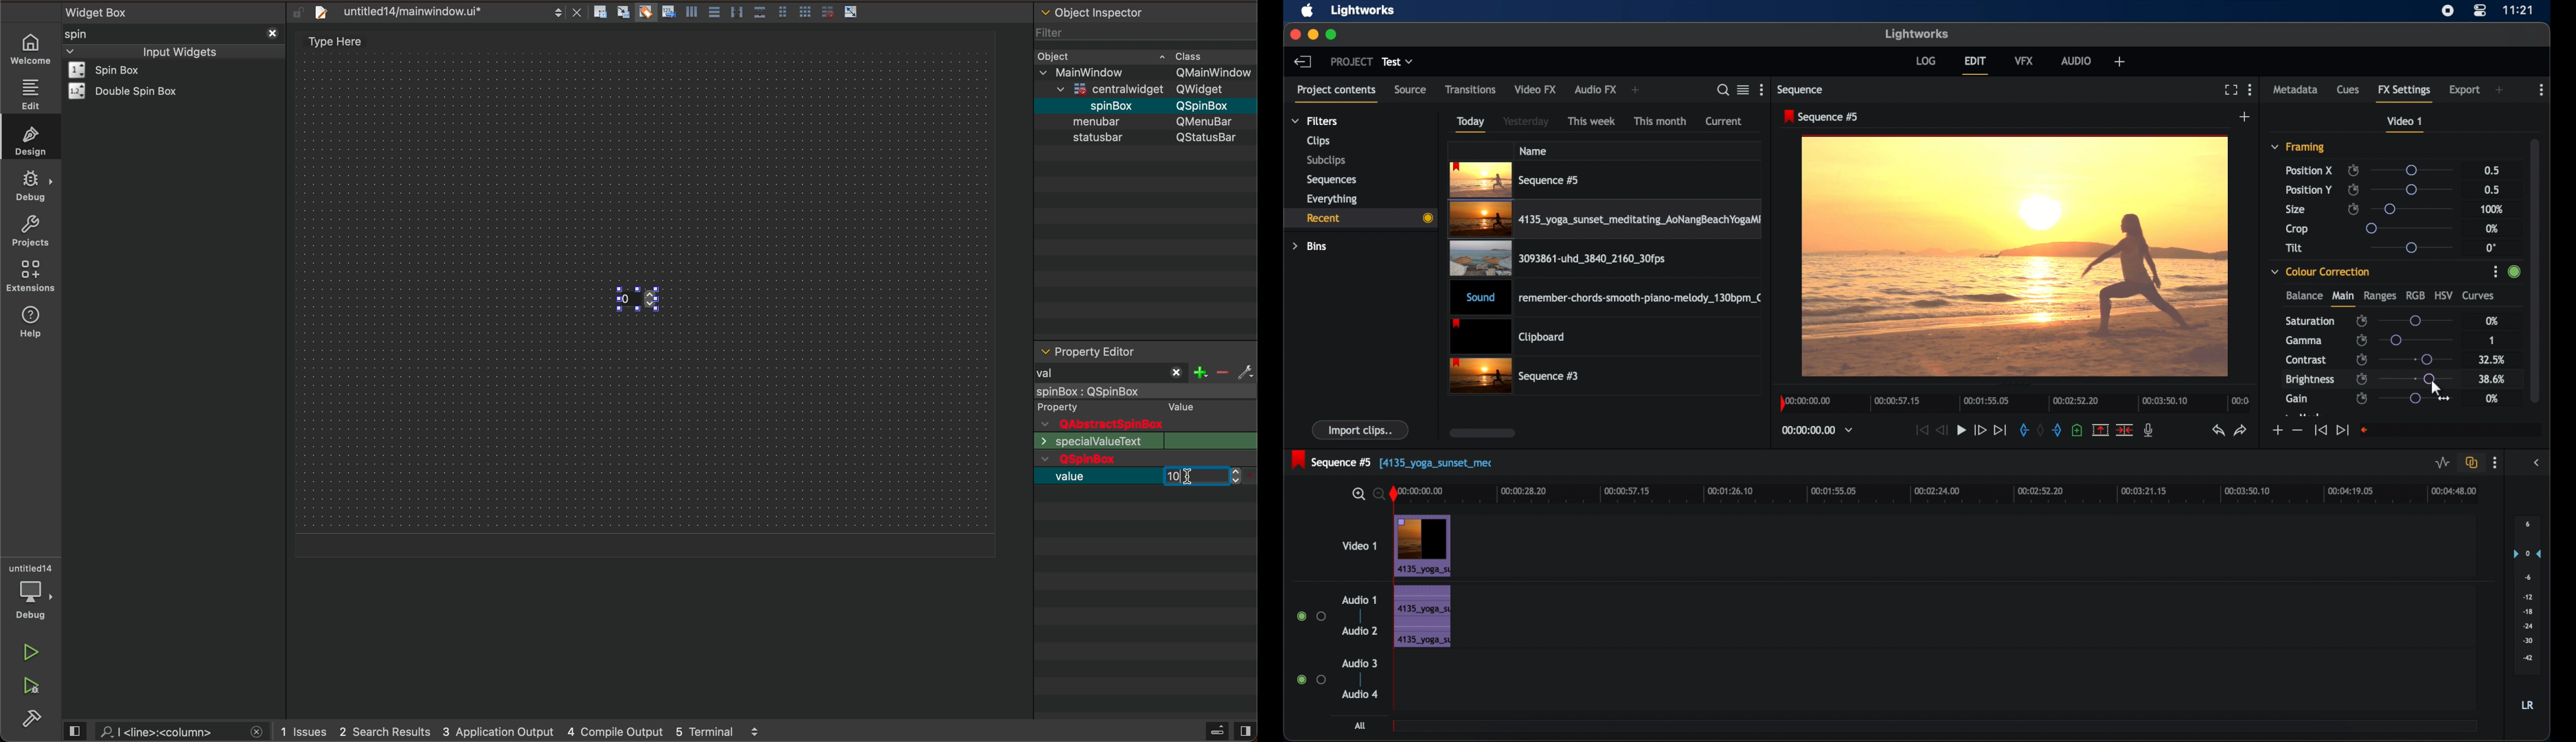  Describe the element at coordinates (1595, 90) in the screenshot. I see `audio fx` at that location.